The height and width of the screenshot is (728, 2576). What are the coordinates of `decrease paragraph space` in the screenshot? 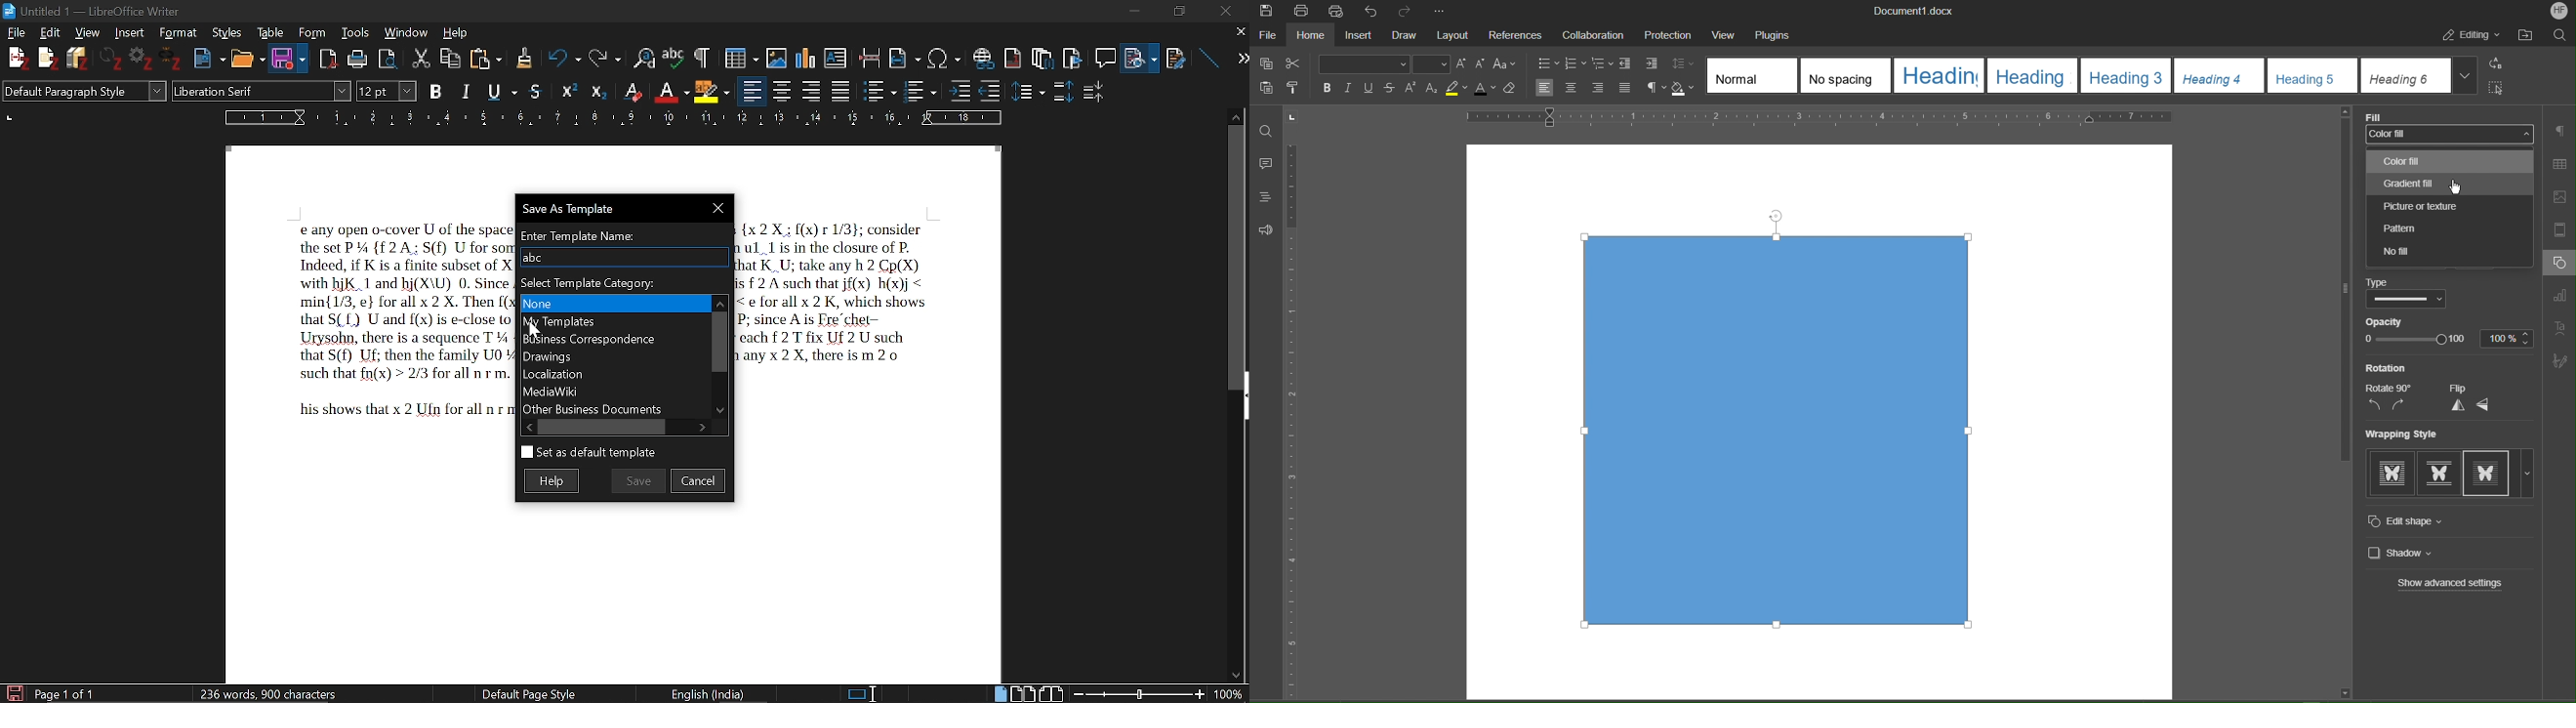 It's located at (1094, 95).